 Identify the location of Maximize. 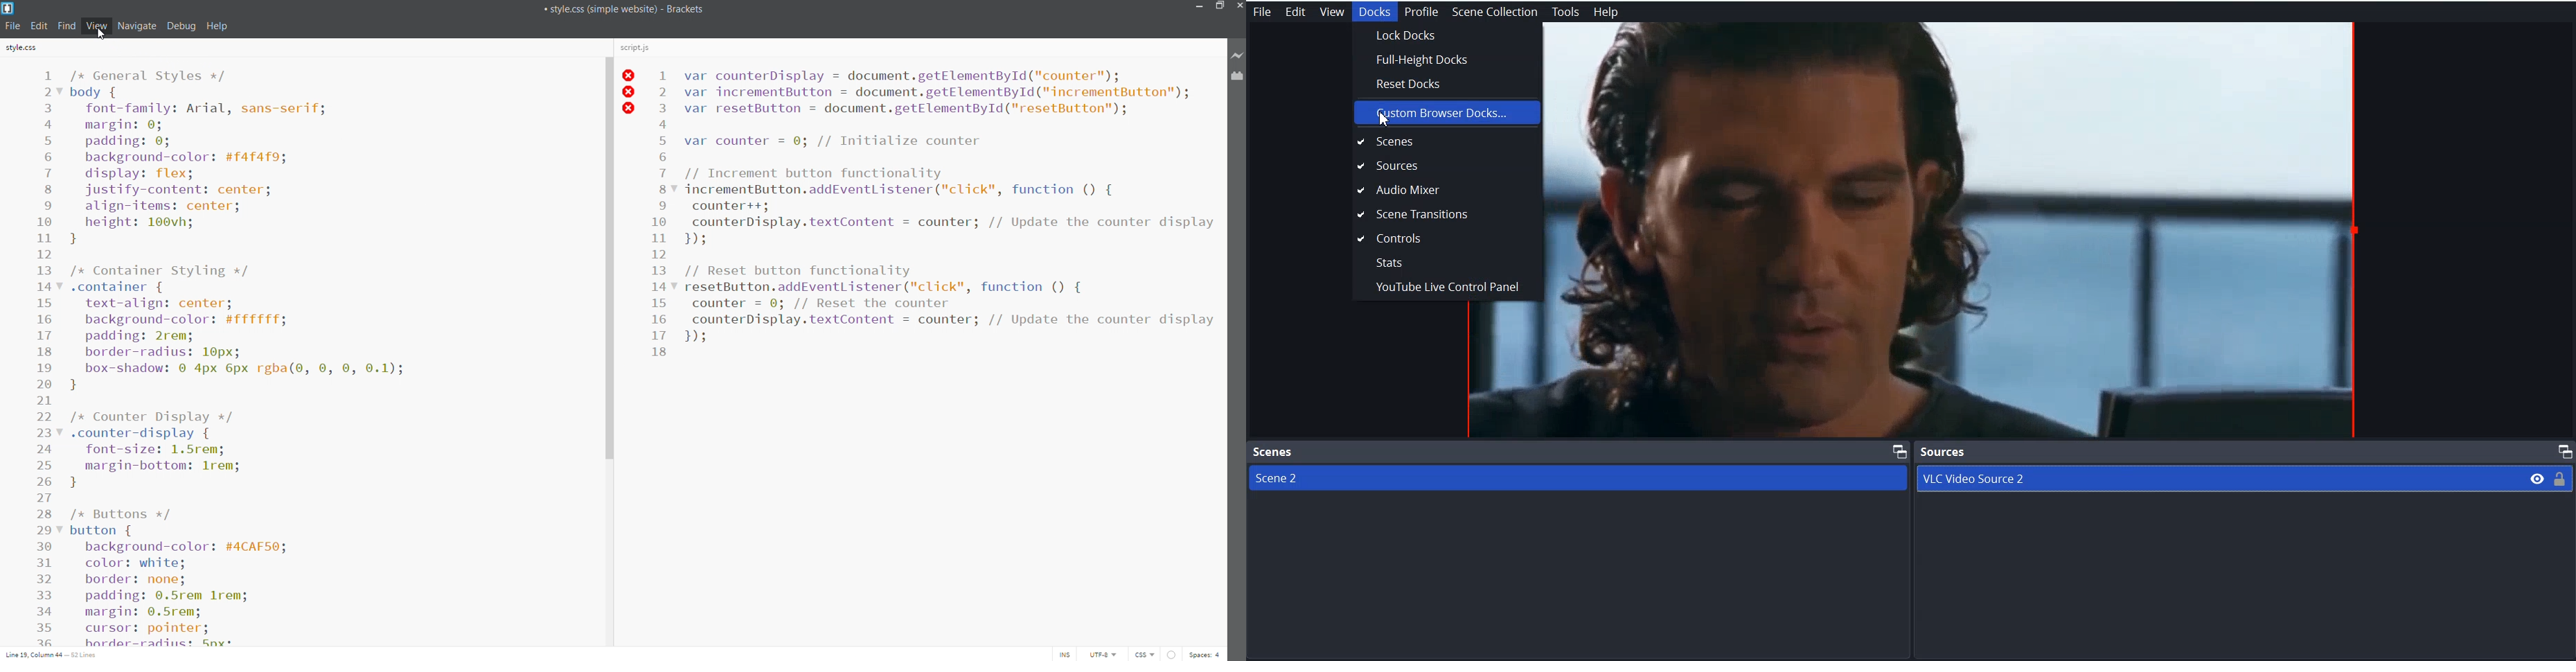
(1898, 452).